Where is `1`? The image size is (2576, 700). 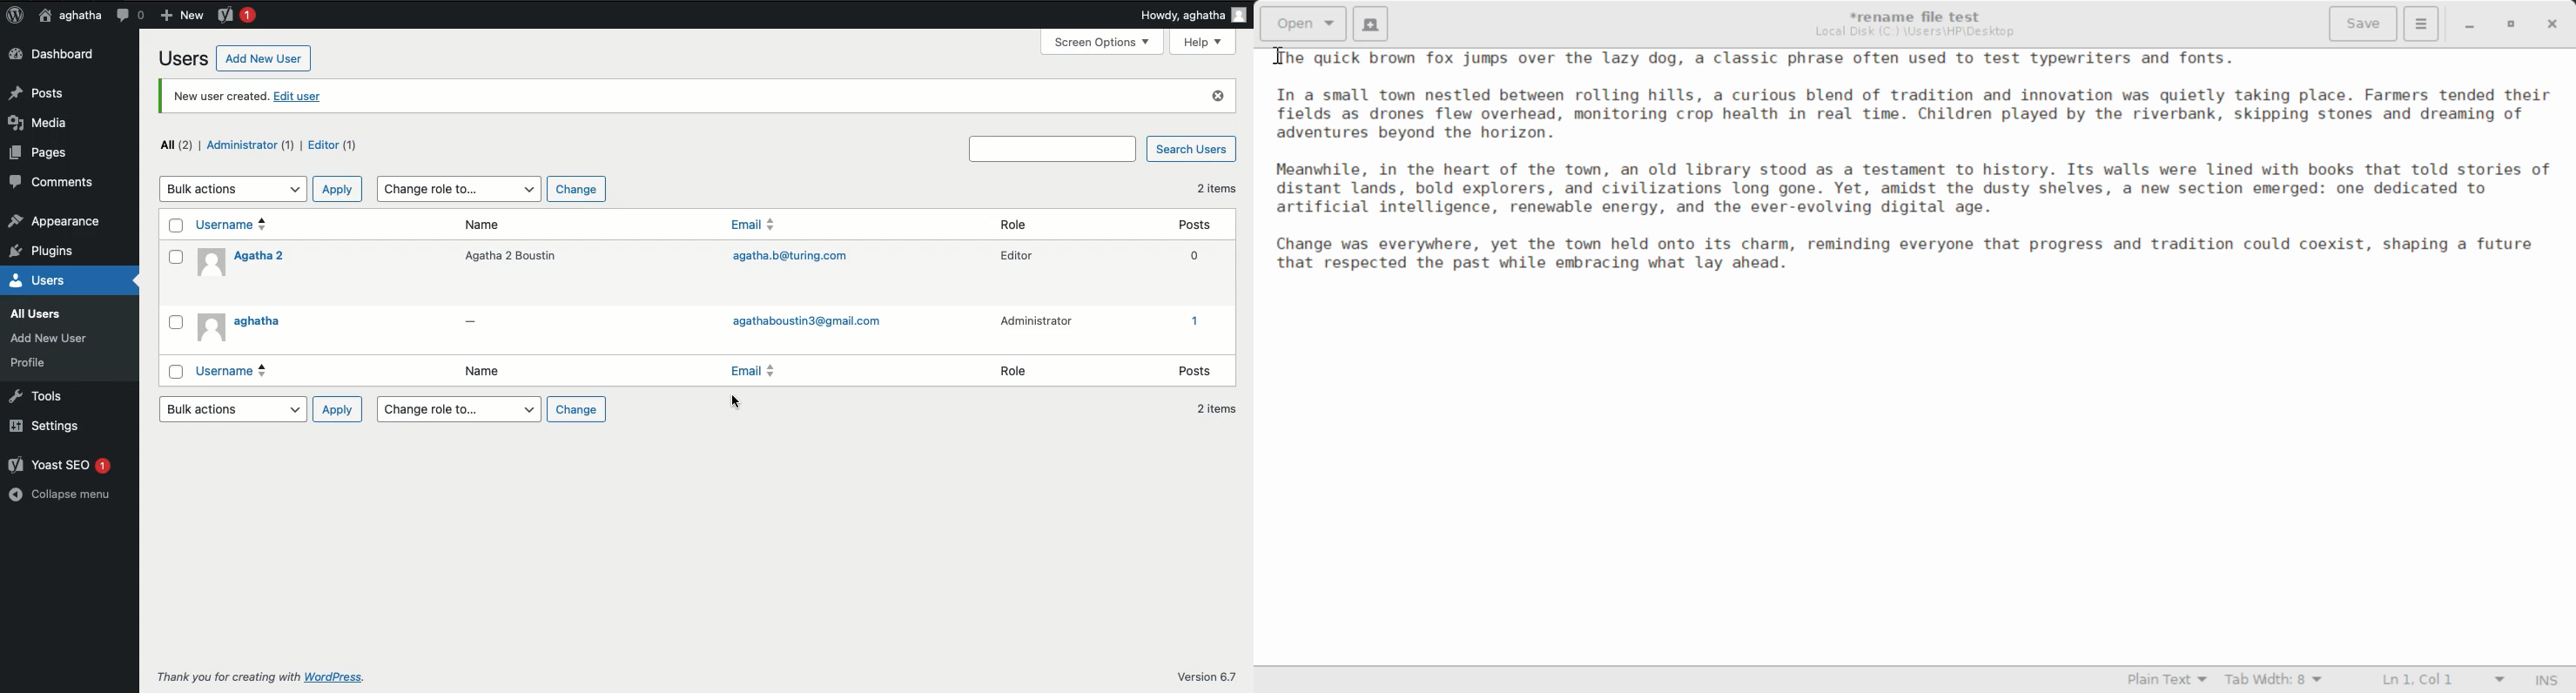 1 is located at coordinates (1192, 320).